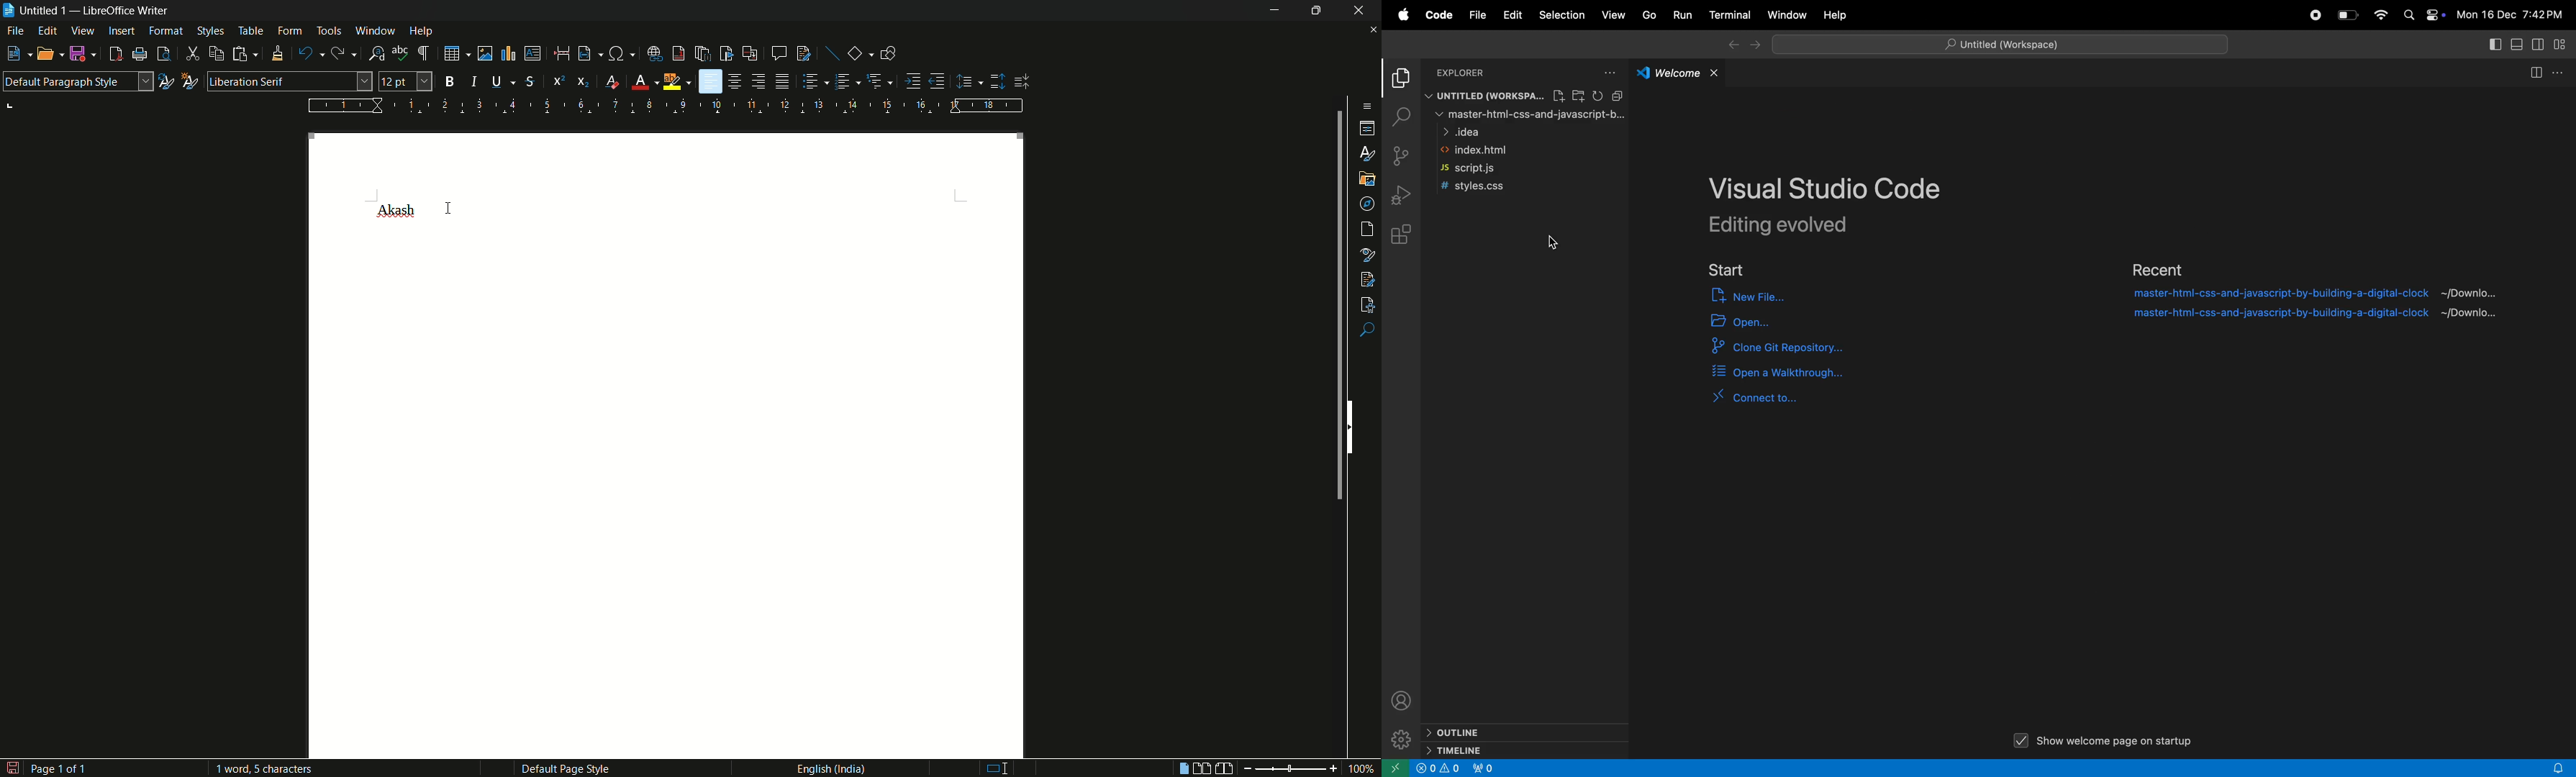  I want to click on font color, so click(640, 83).